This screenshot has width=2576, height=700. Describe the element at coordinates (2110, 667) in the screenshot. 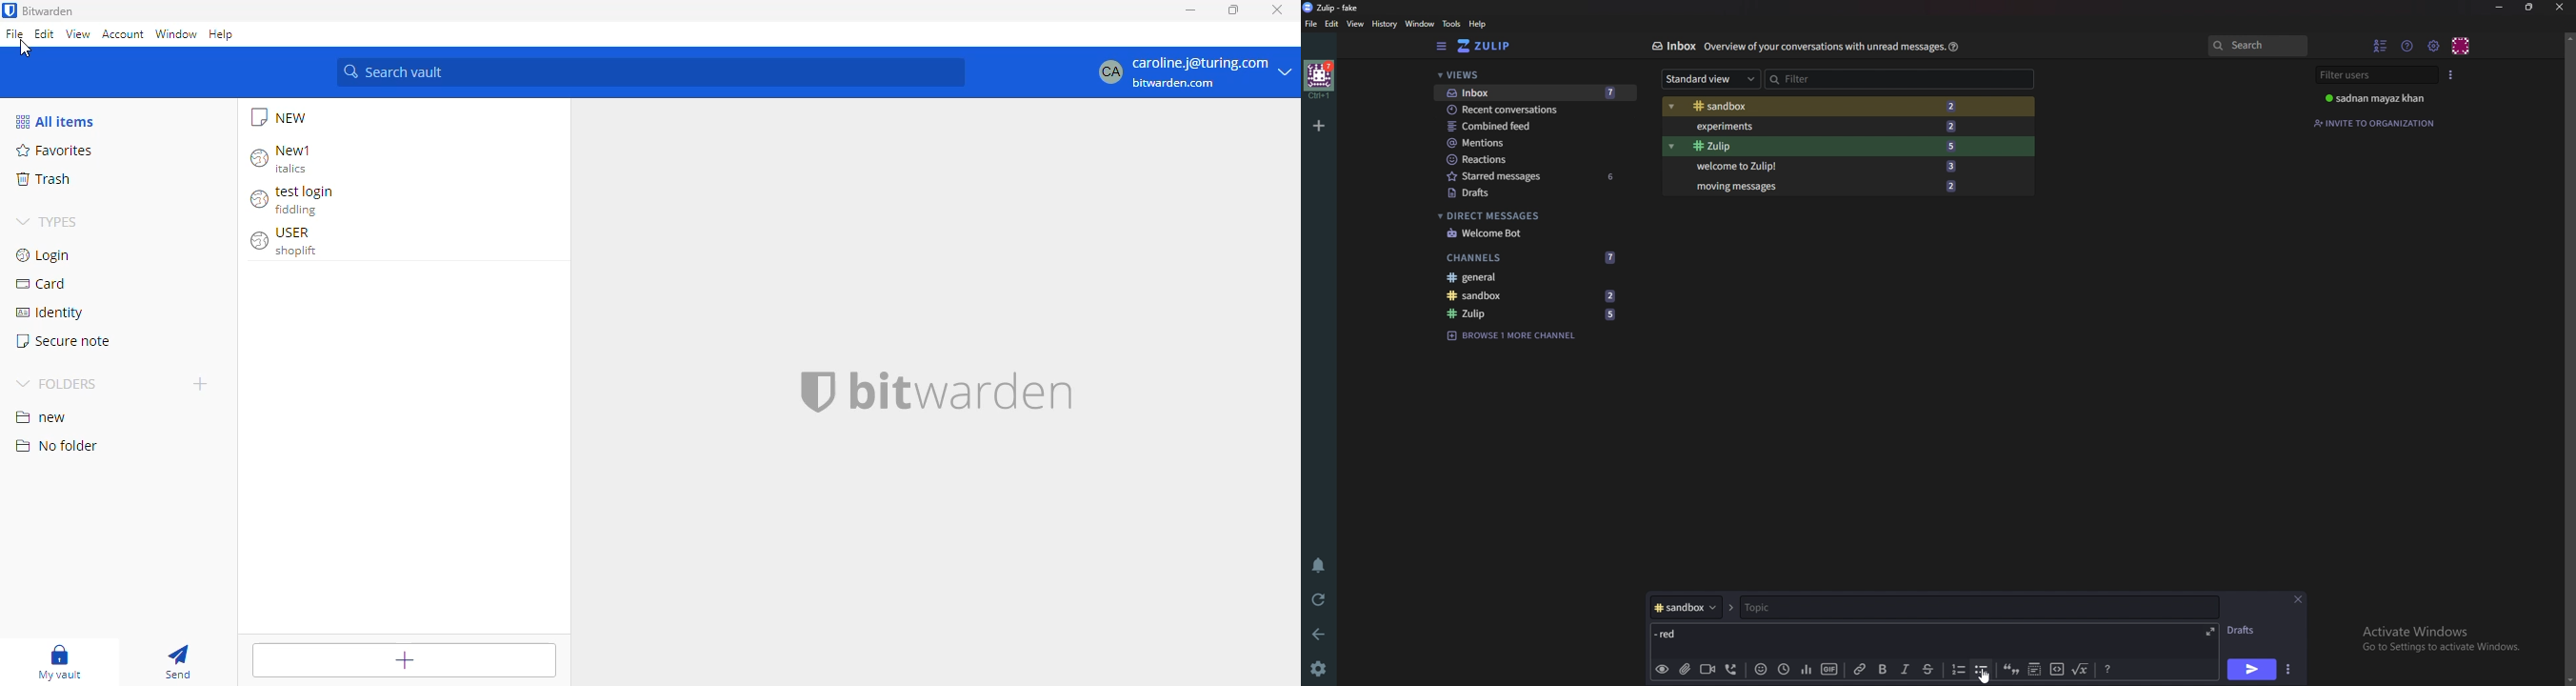

I see `Message formatting` at that location.